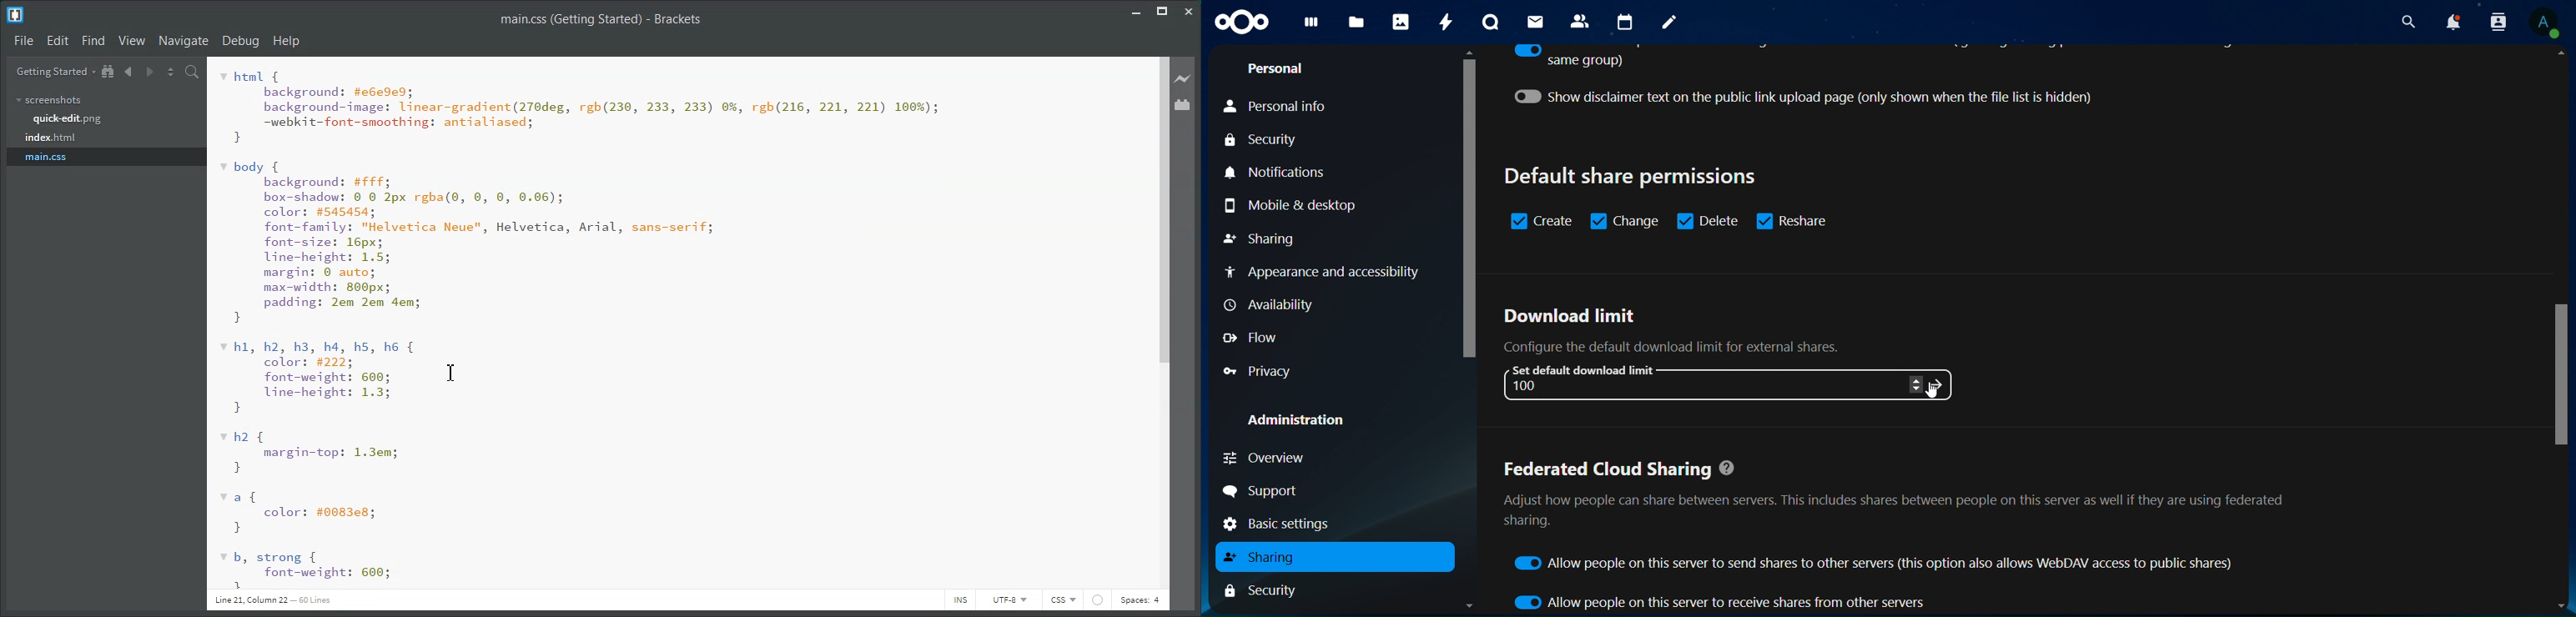  Describe the element at coordinates (1262, 240) in the screenshot. I see `sharing` at that location.